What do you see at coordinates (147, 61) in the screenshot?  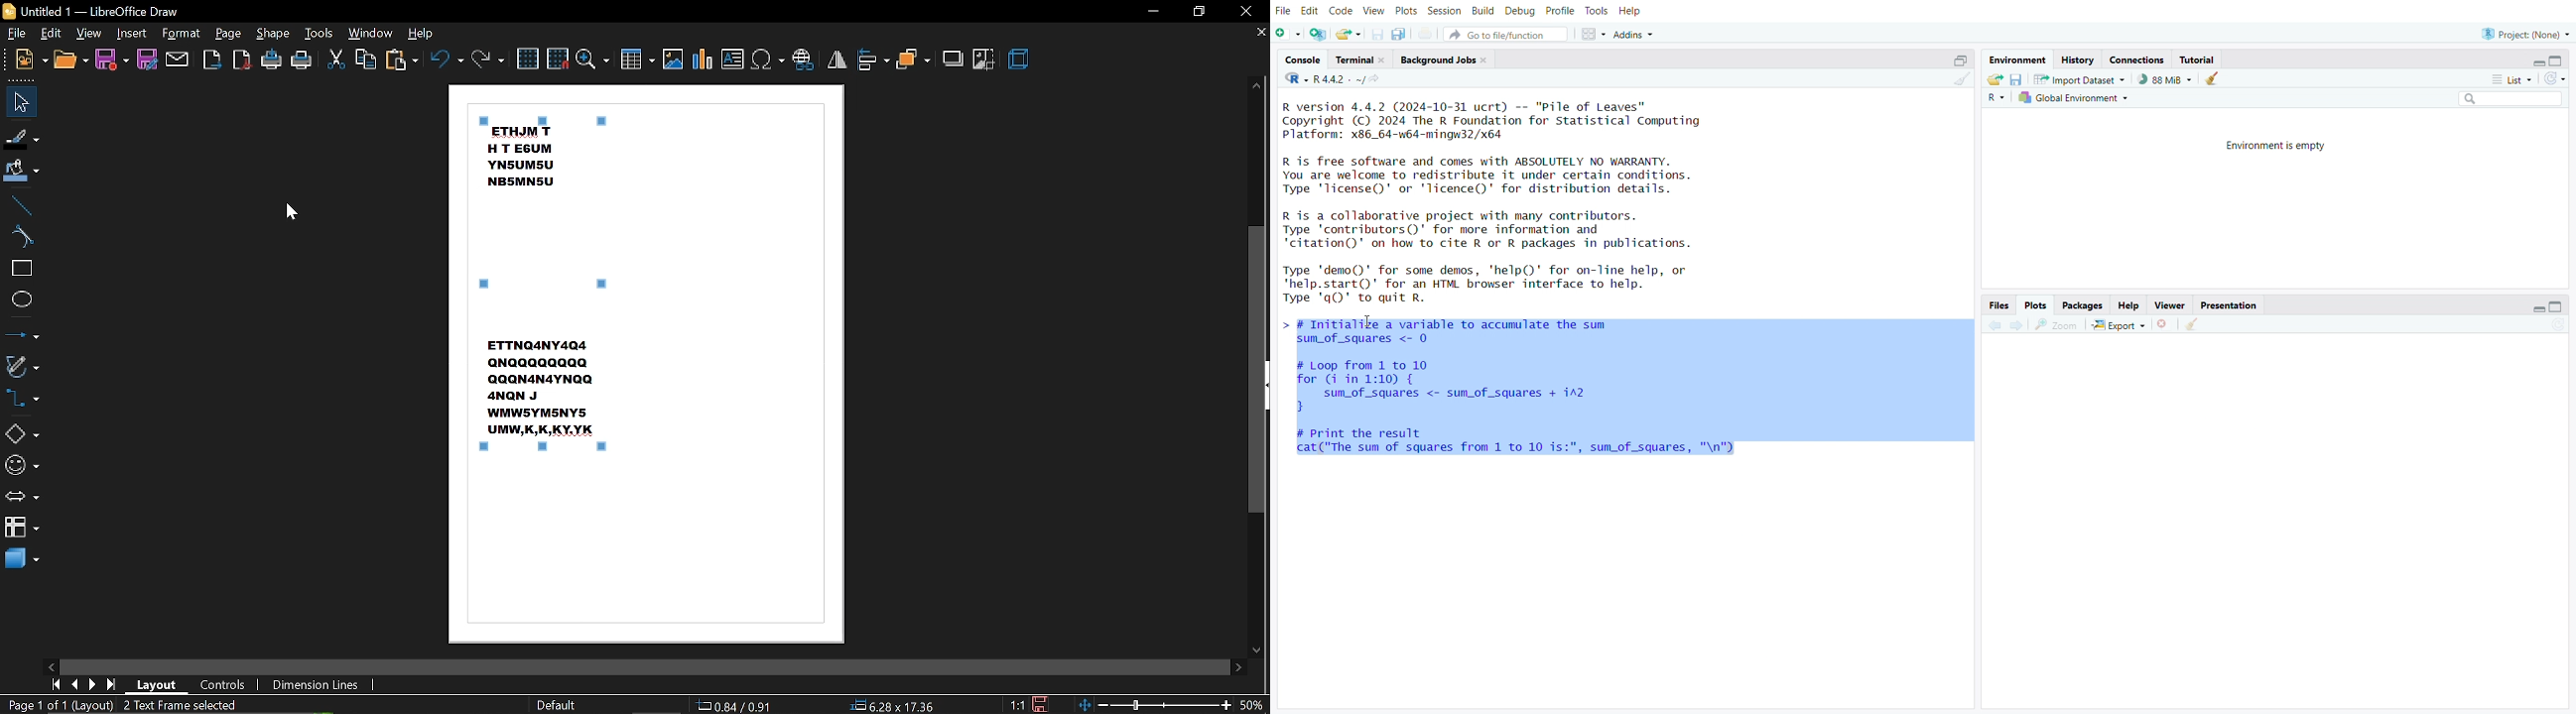 I see `save as` at bounding box center [147, 61].